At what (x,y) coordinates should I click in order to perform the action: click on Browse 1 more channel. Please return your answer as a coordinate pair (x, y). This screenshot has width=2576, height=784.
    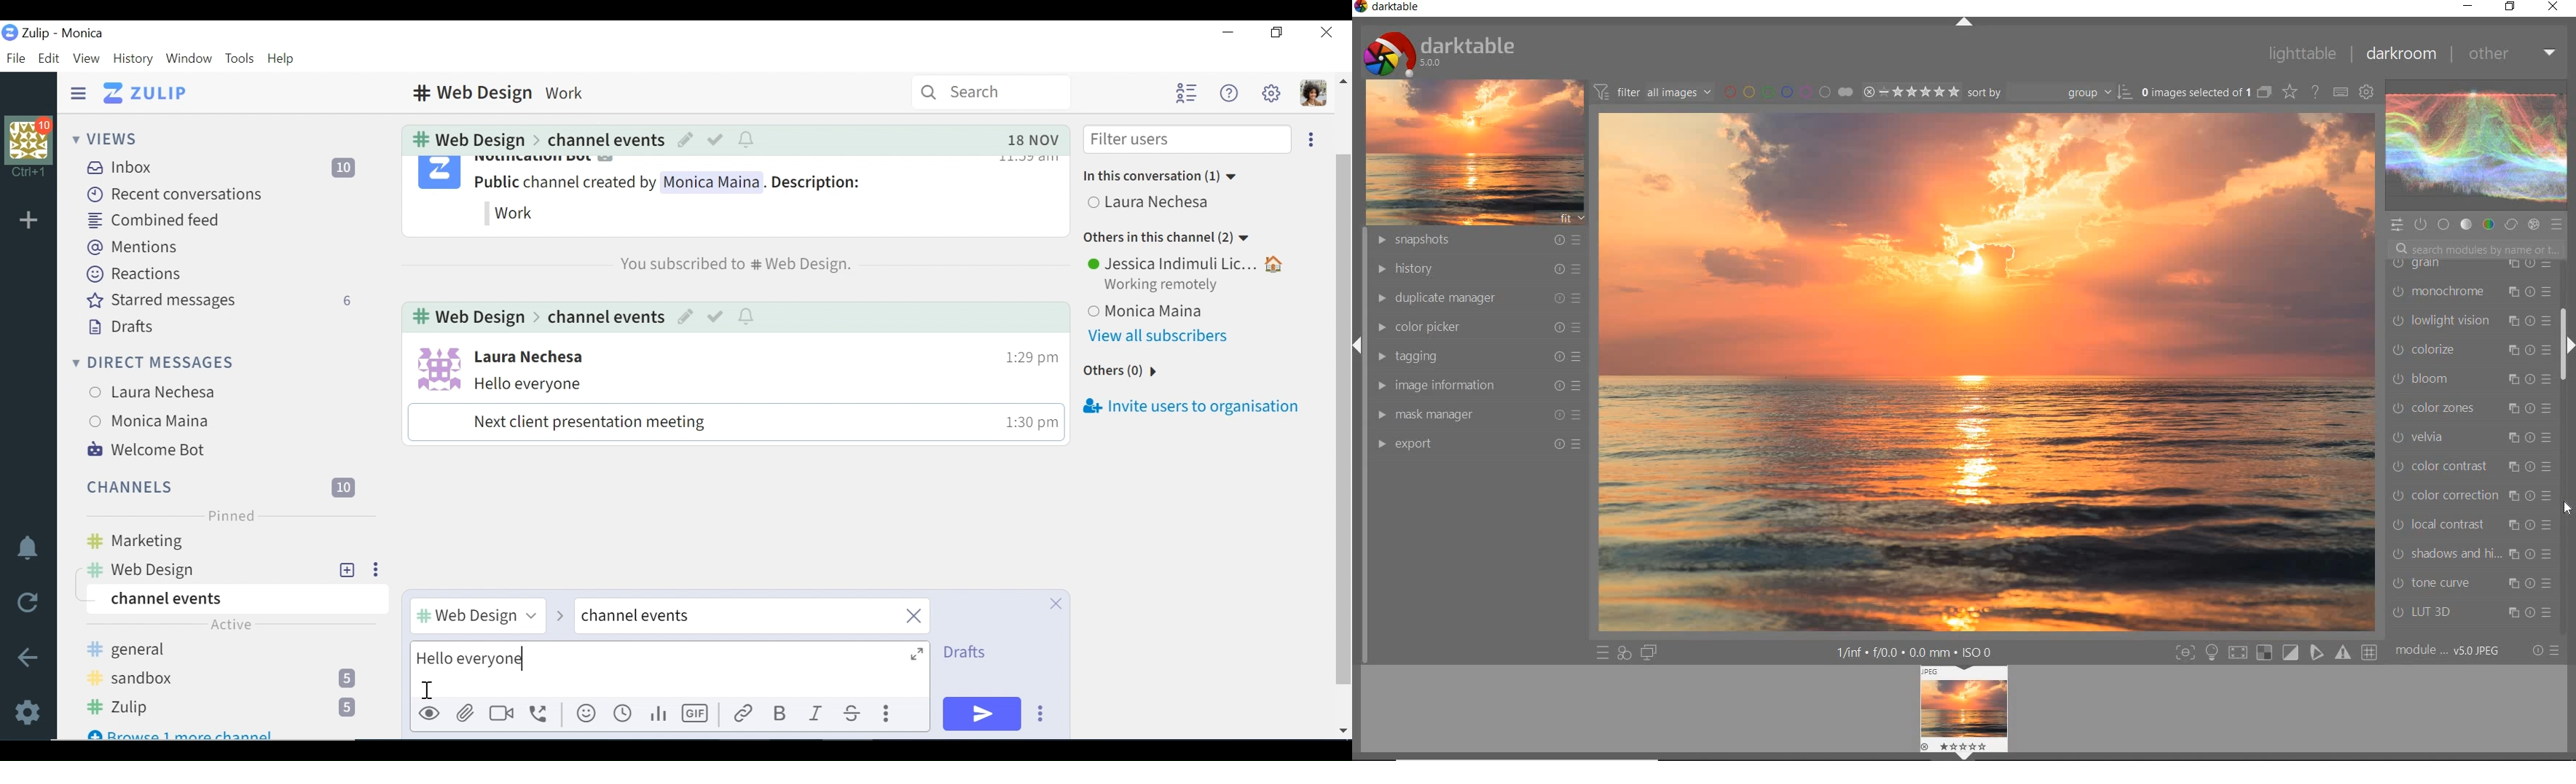
    Looking at the image, I should click on (183, 731).